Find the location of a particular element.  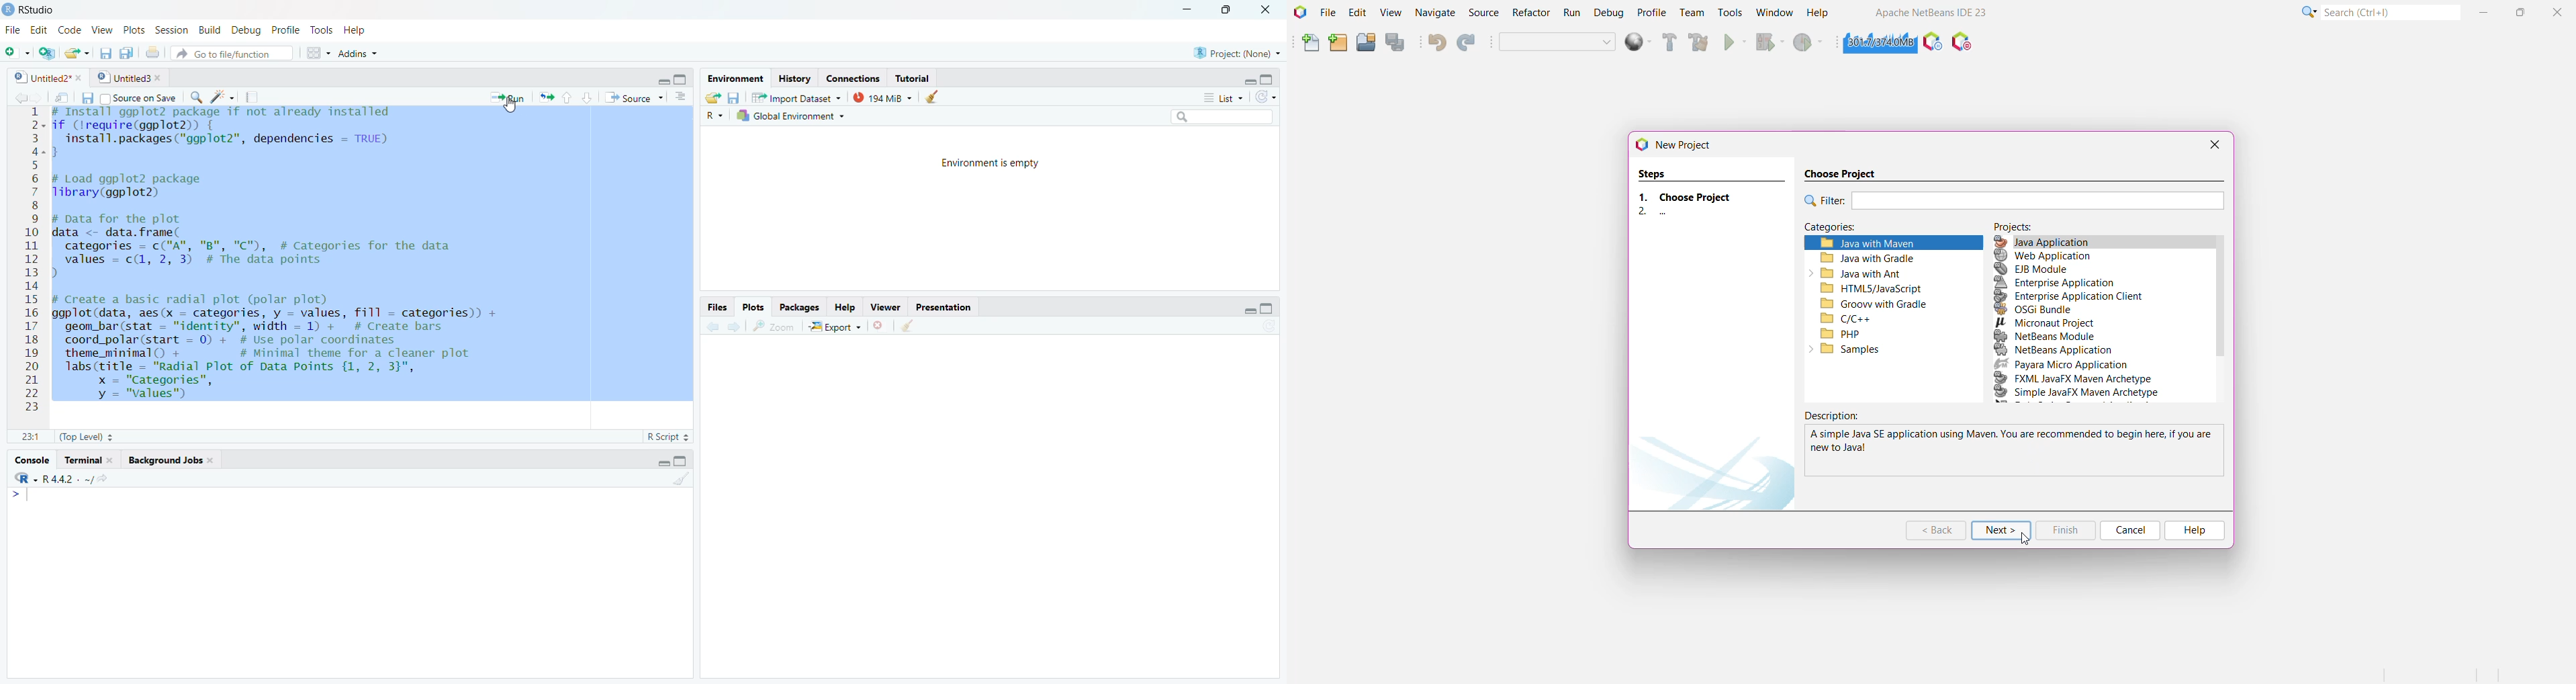

close is located at coordinates (881, 327).